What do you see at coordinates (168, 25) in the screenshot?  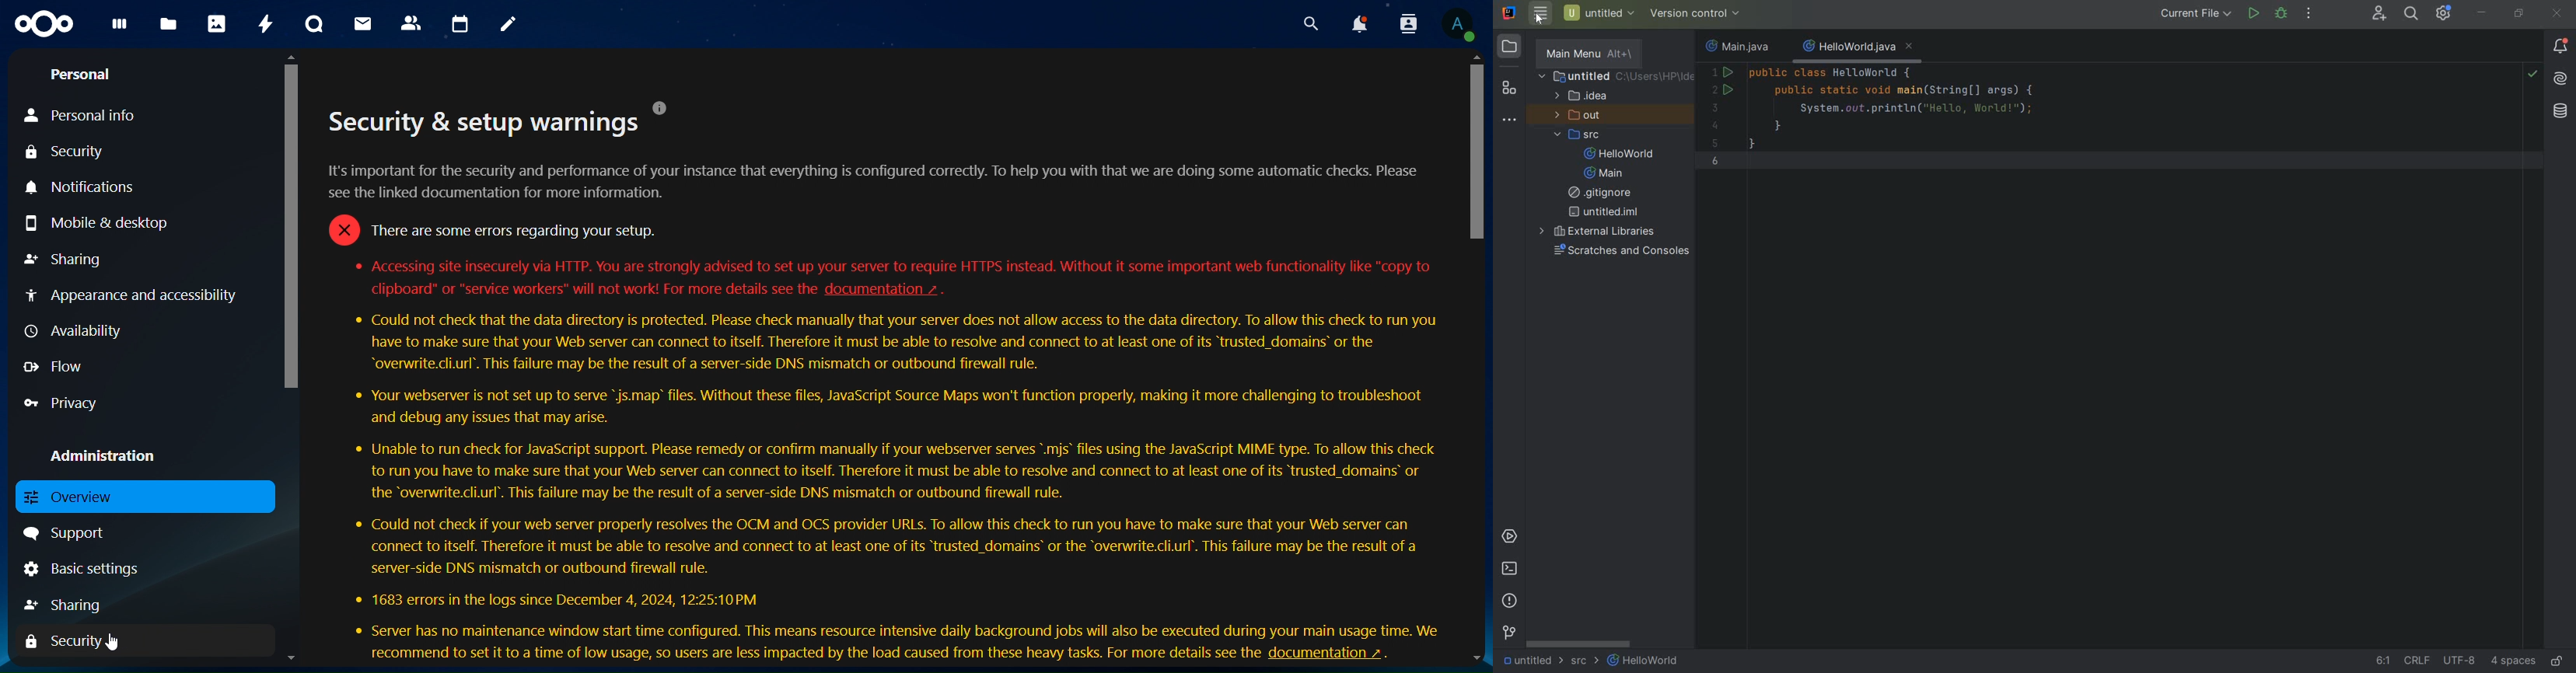 I see `files` at bounding box center [168, 25].